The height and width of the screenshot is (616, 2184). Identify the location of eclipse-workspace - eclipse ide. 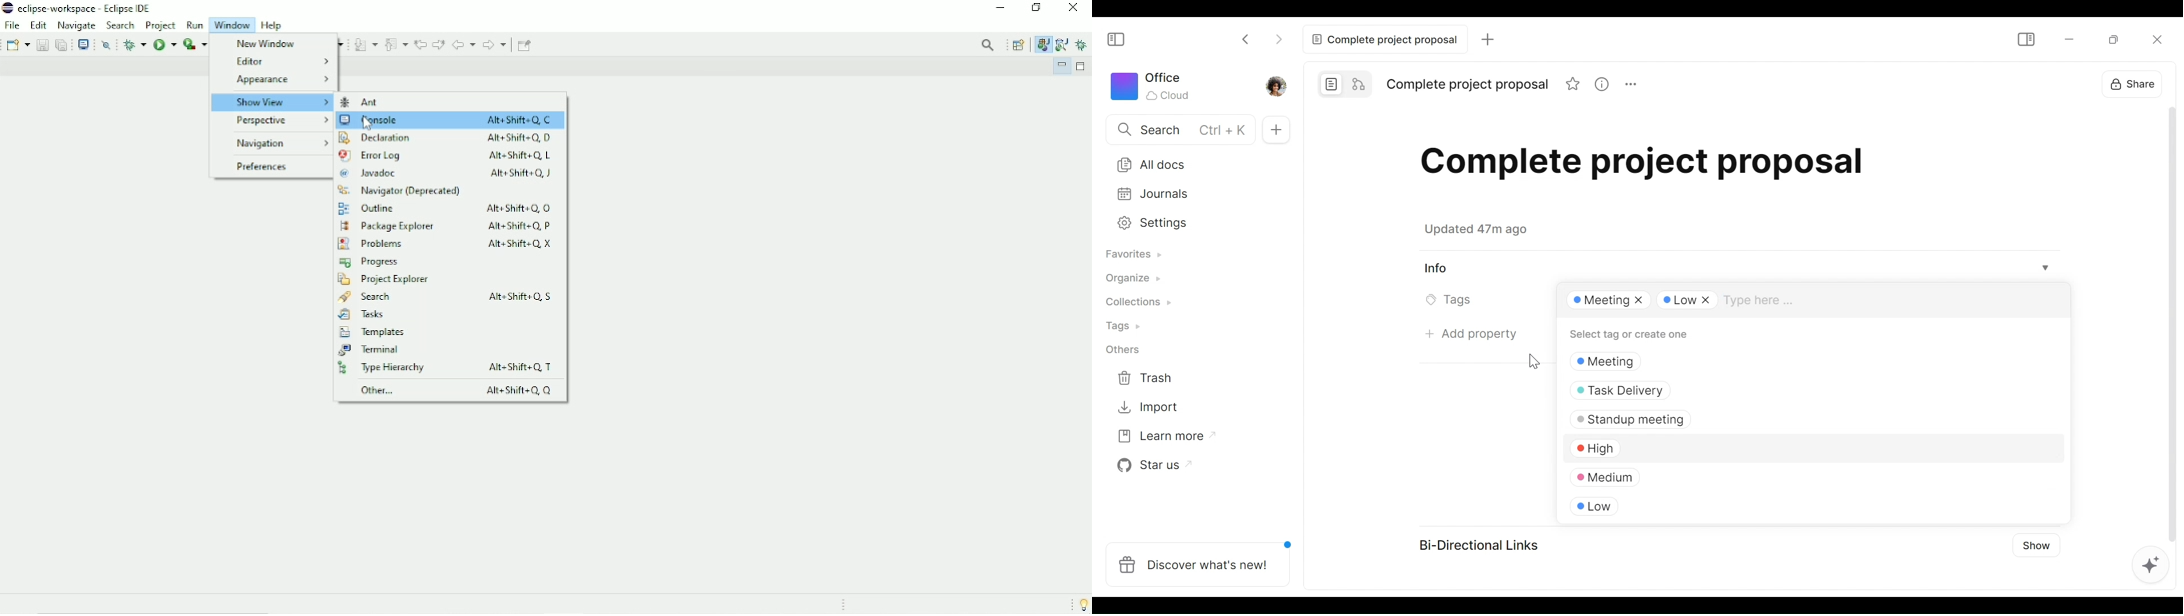
(92, 7).